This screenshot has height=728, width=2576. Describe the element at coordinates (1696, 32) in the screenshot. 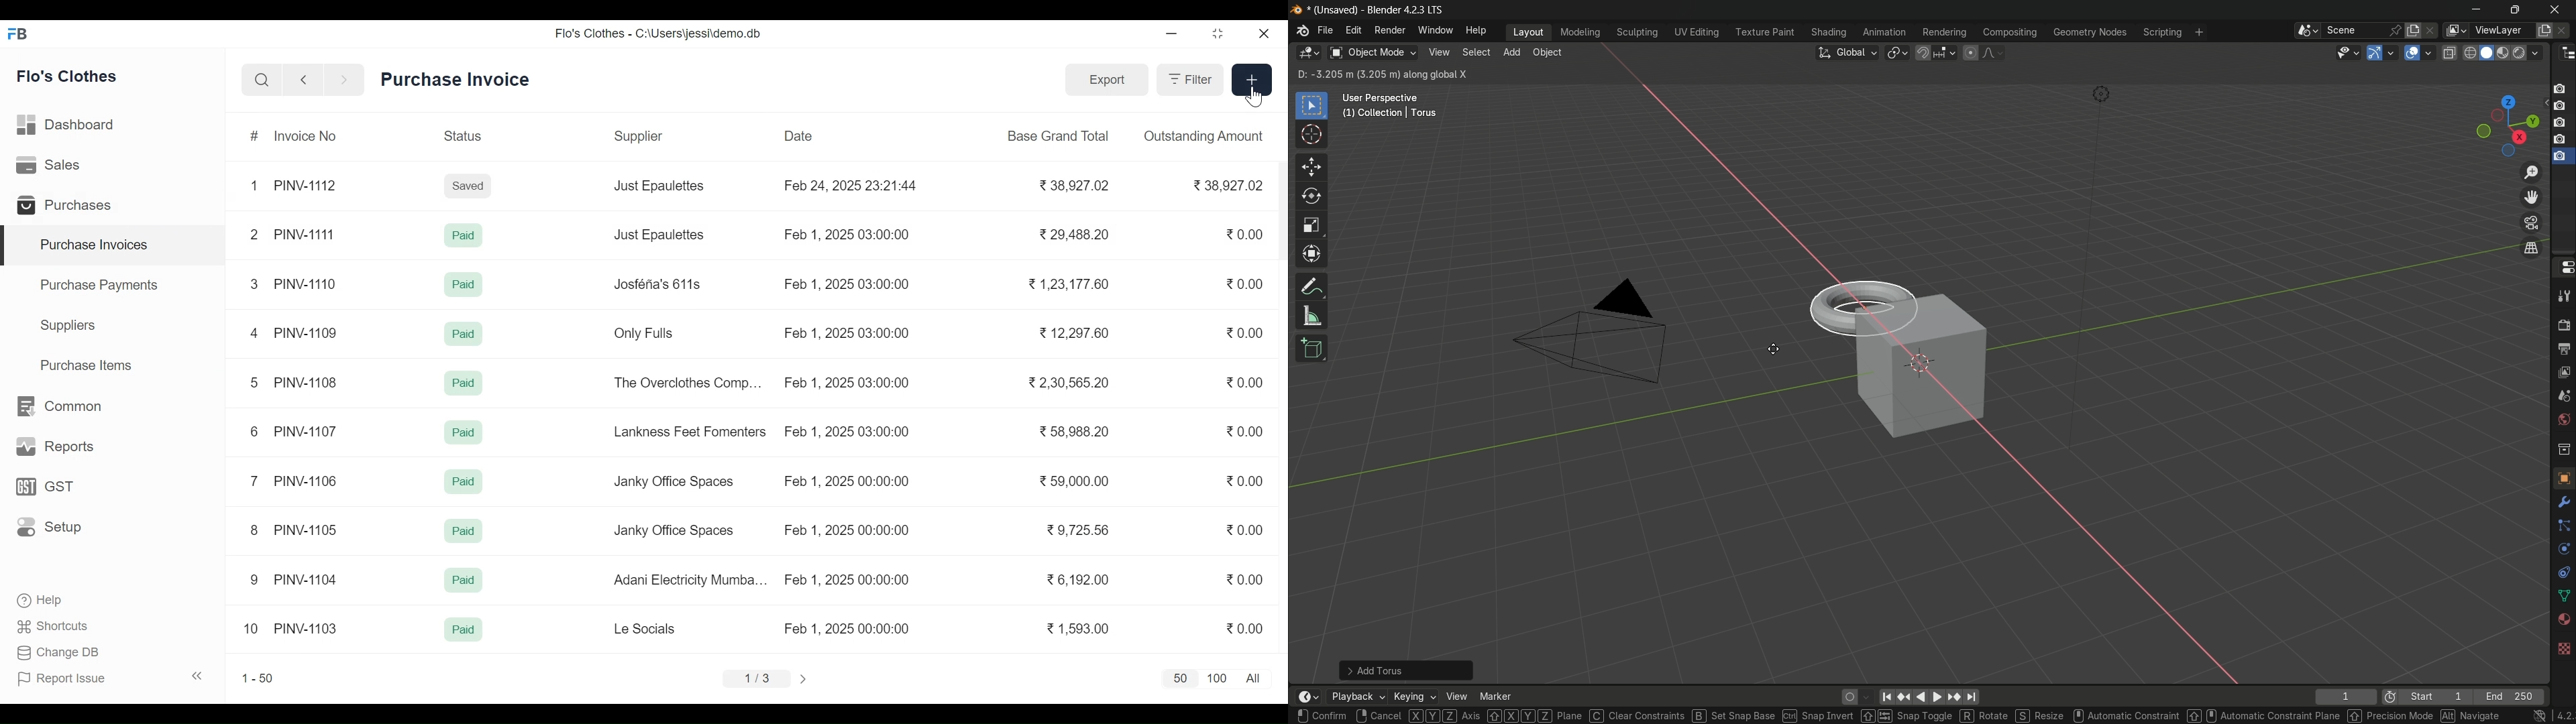

I see `uv editing` at that location.